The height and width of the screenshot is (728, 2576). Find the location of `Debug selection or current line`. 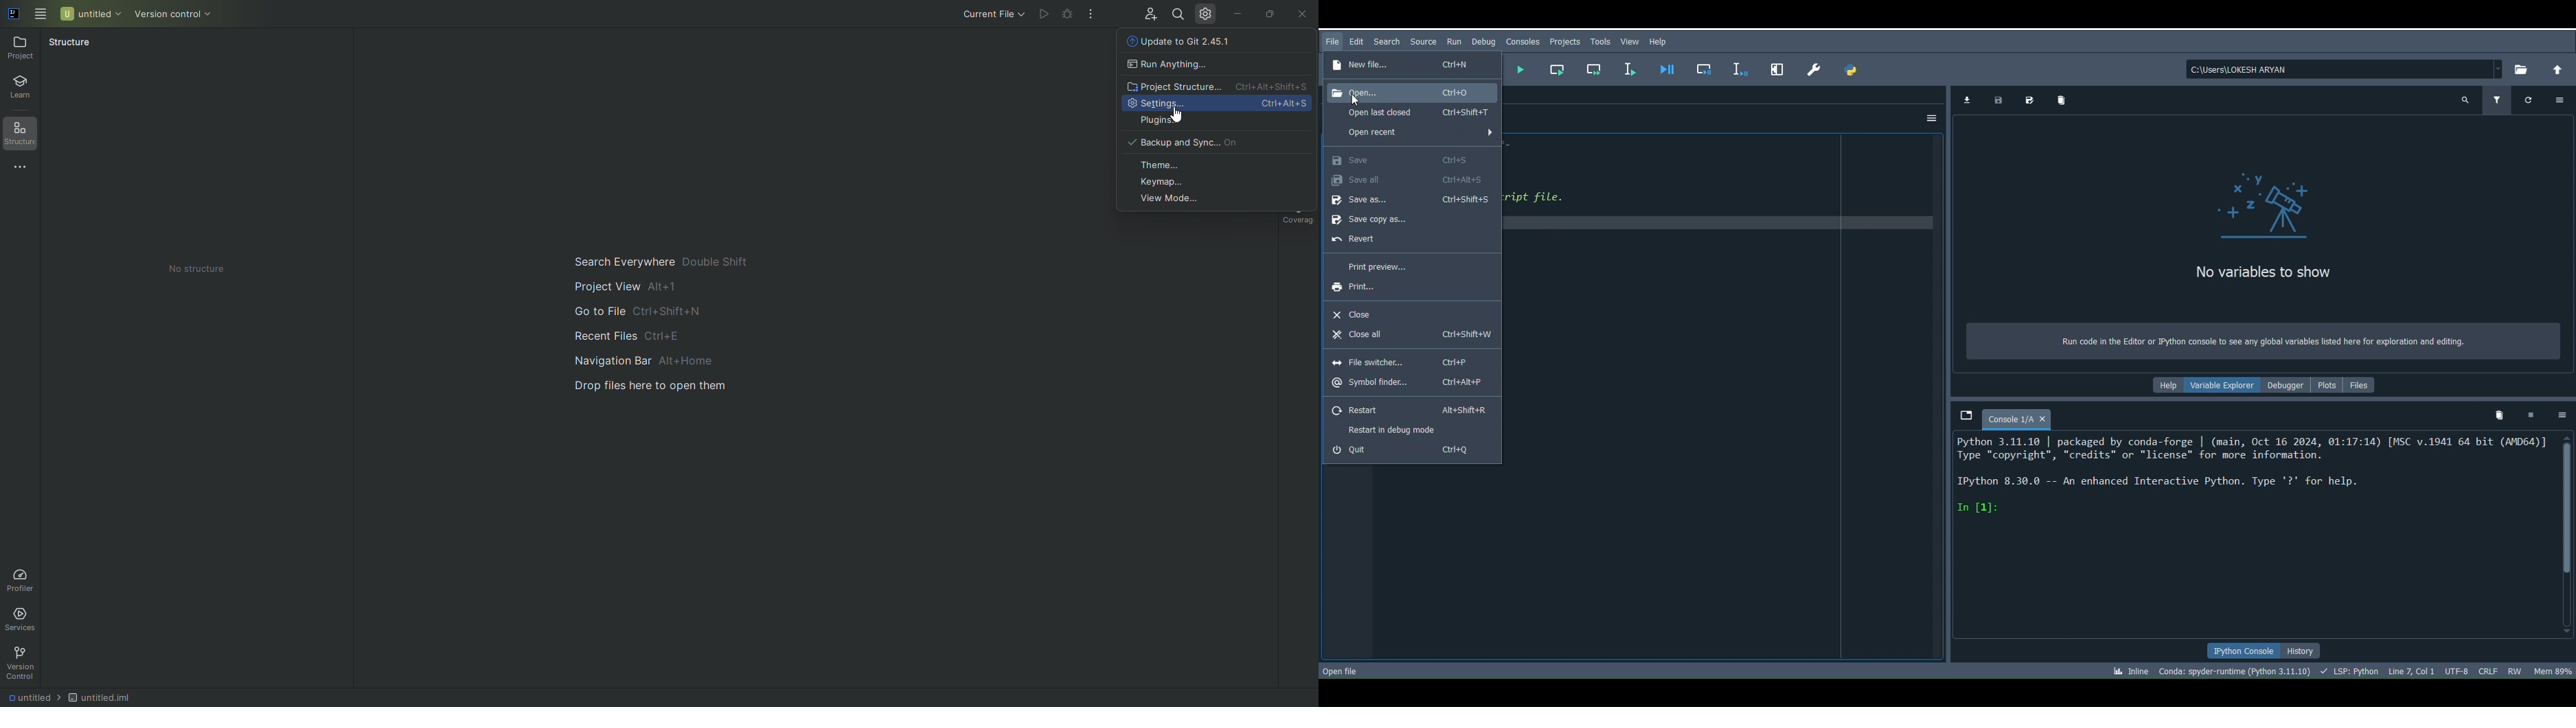

Debug selection or current line is located at coordinates (1738, 67).